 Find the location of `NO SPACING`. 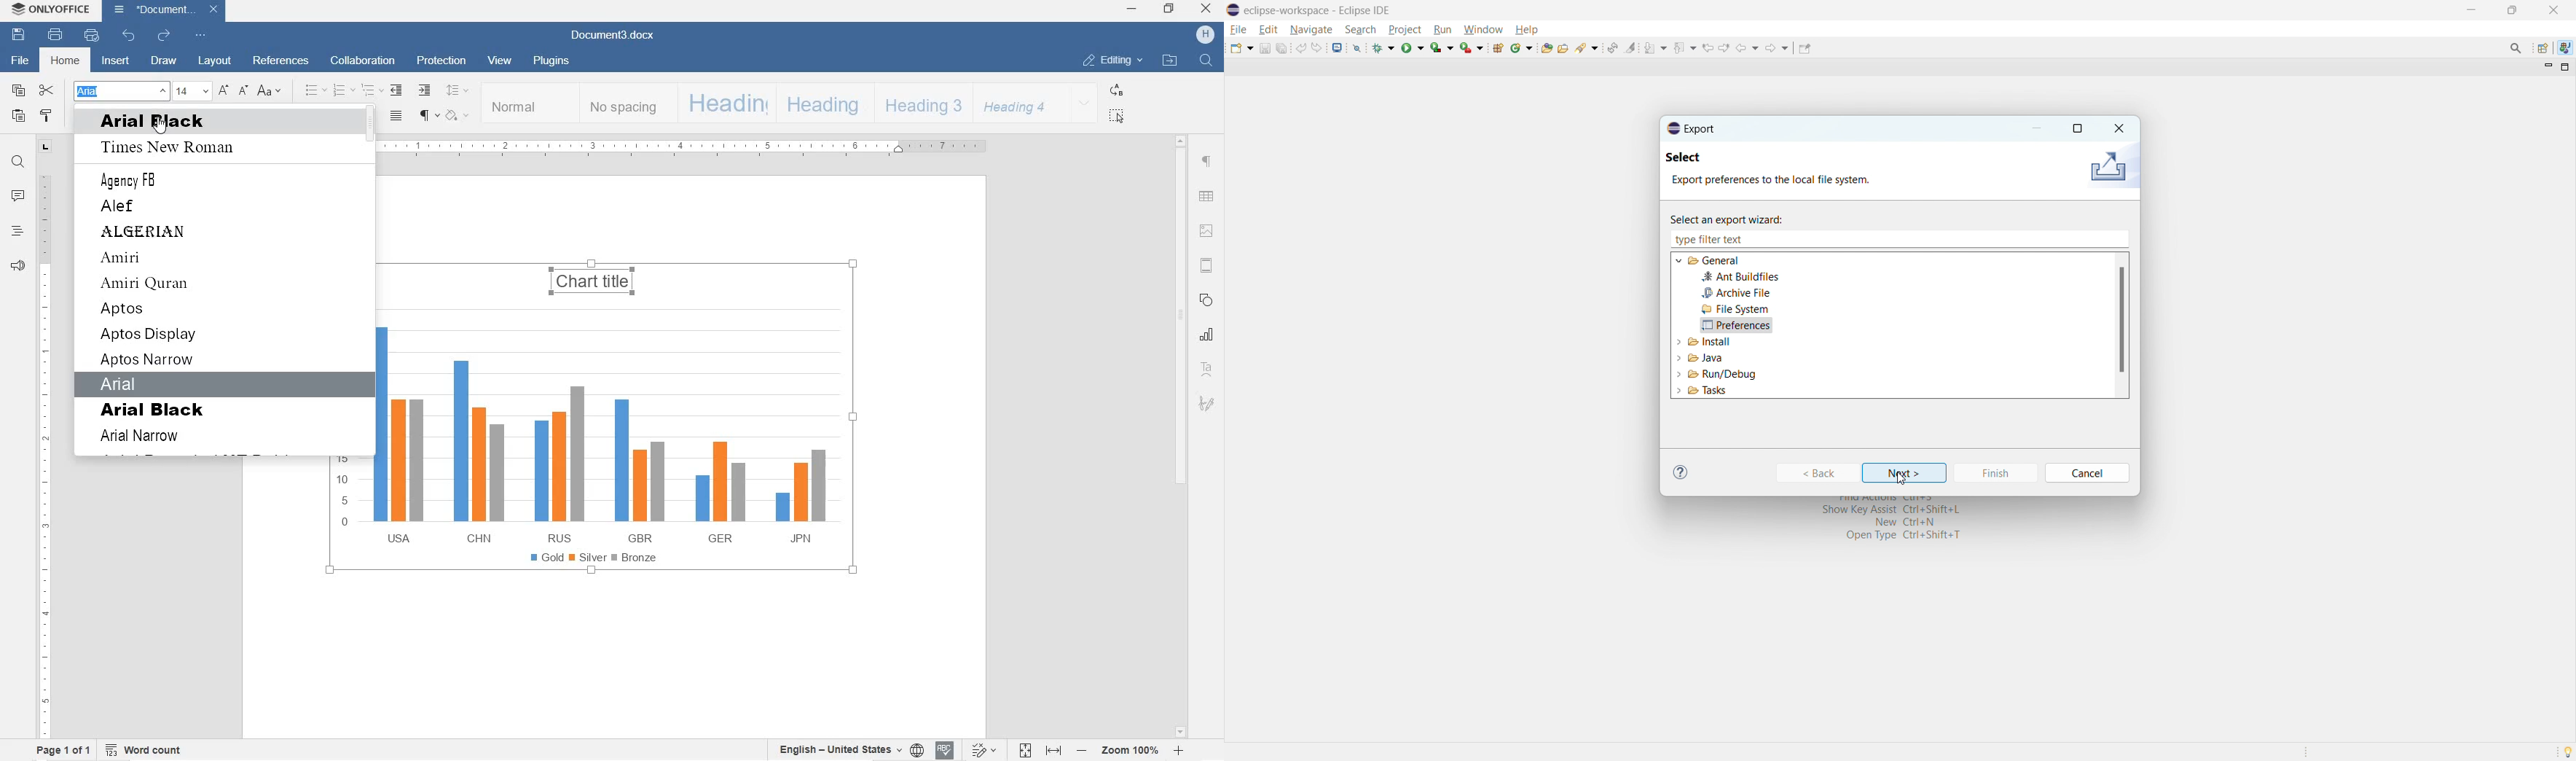

NO SPACING is located at coordinates (624, 104).